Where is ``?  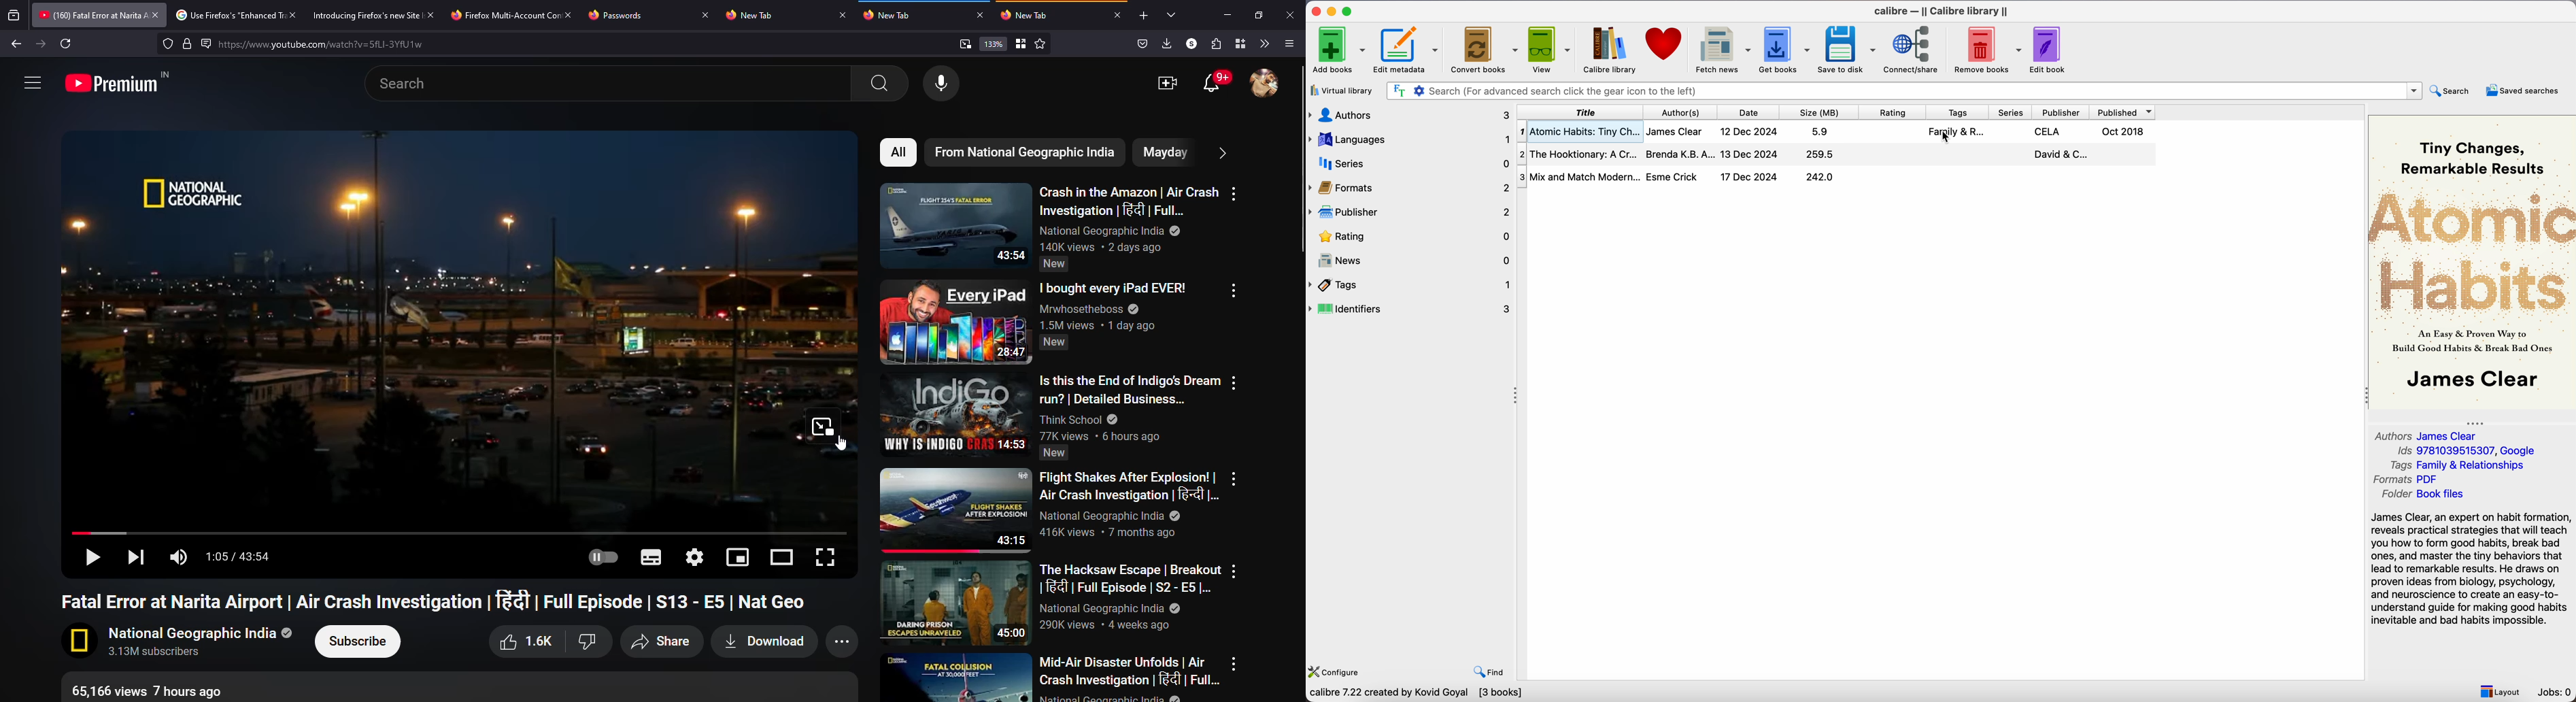
 is located at coordinates (14, 16).